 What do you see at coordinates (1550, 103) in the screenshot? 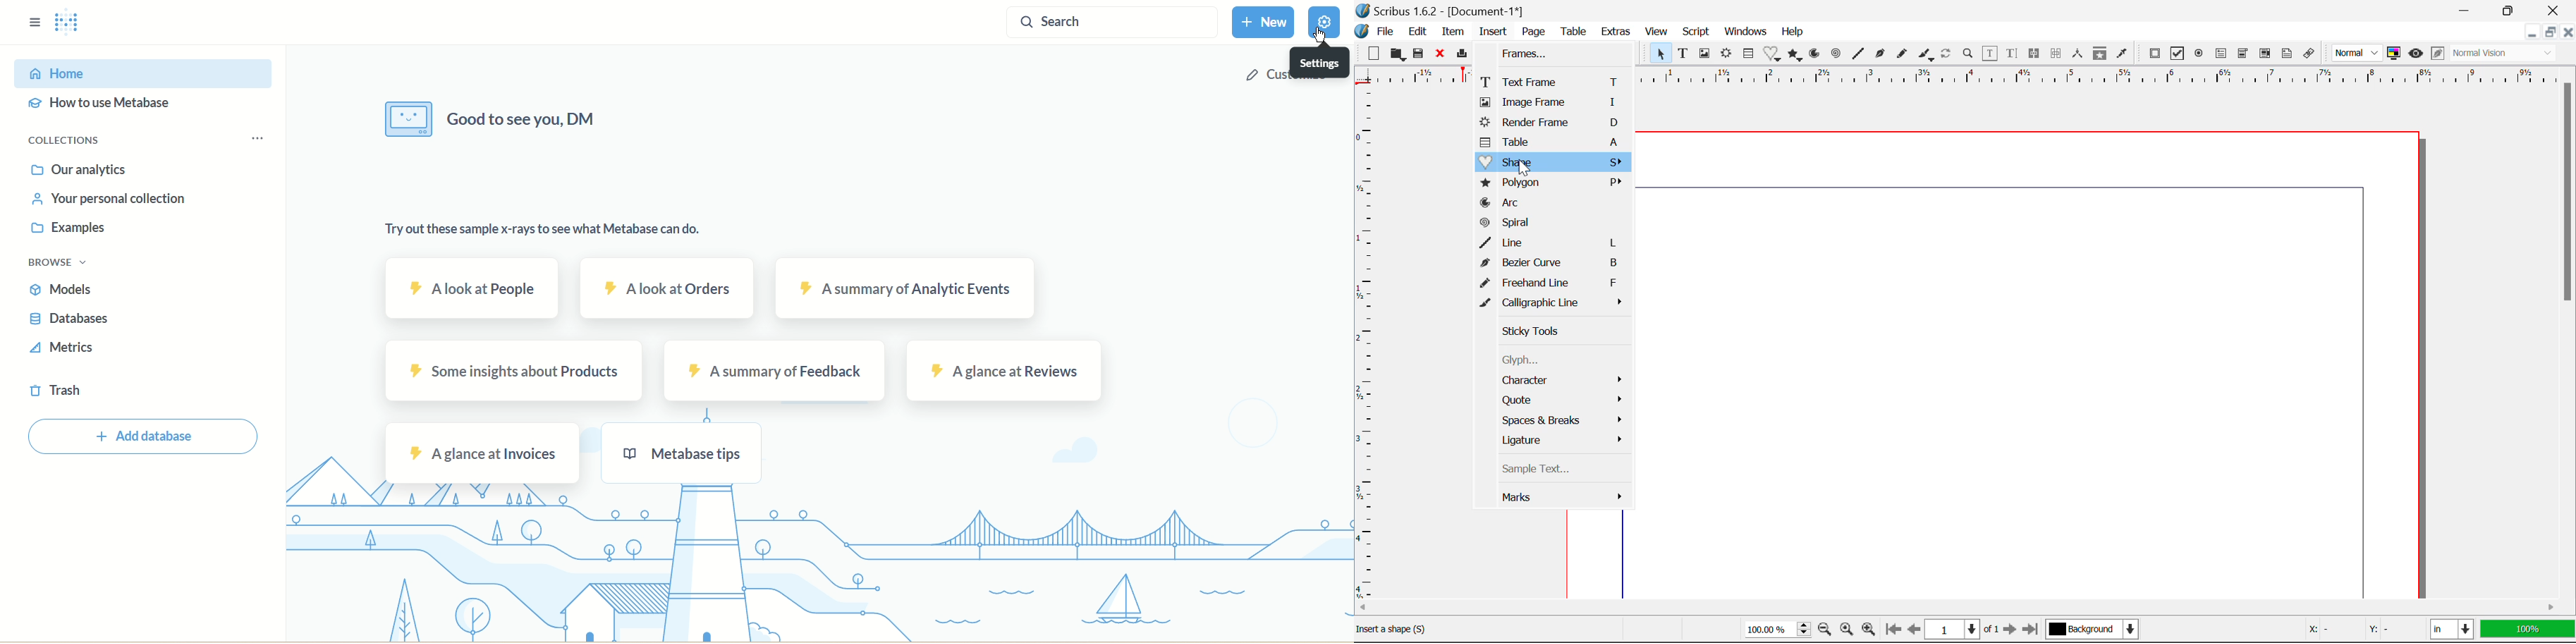
I see `Image Frame` at bounding box center [1550, 103].